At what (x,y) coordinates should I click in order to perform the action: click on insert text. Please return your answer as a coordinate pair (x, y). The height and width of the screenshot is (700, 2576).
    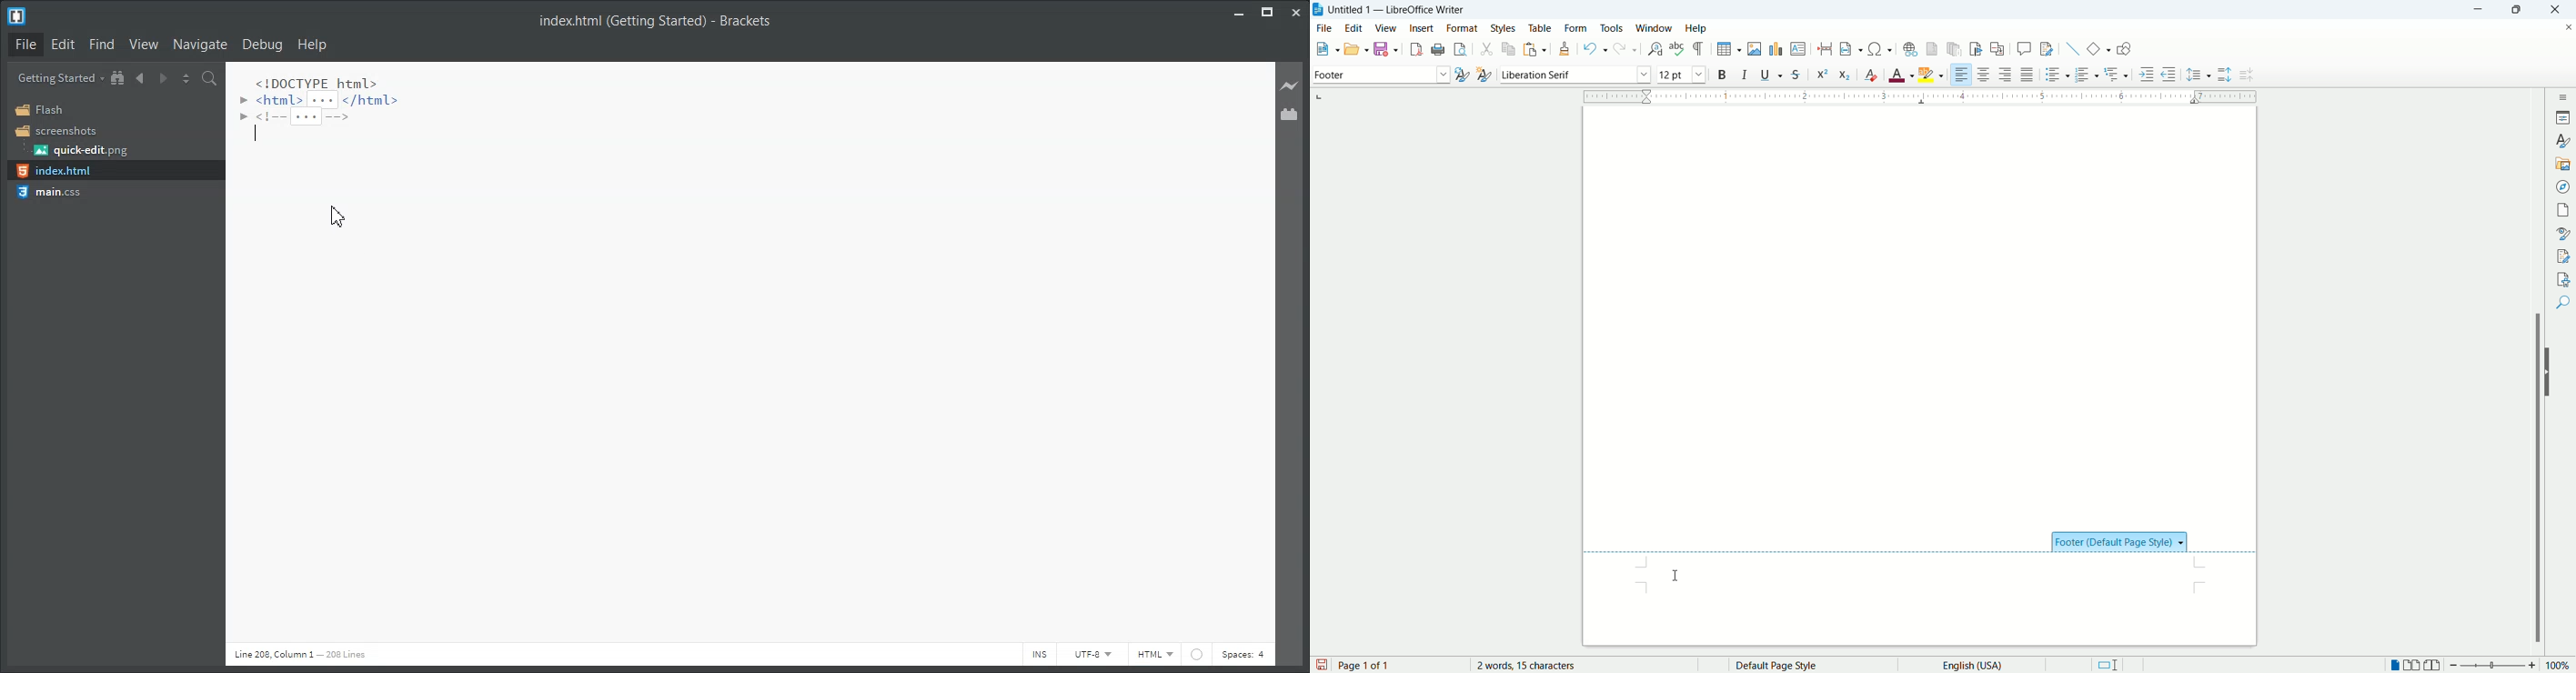
    Looking at the image, I should click on (1798, 49).